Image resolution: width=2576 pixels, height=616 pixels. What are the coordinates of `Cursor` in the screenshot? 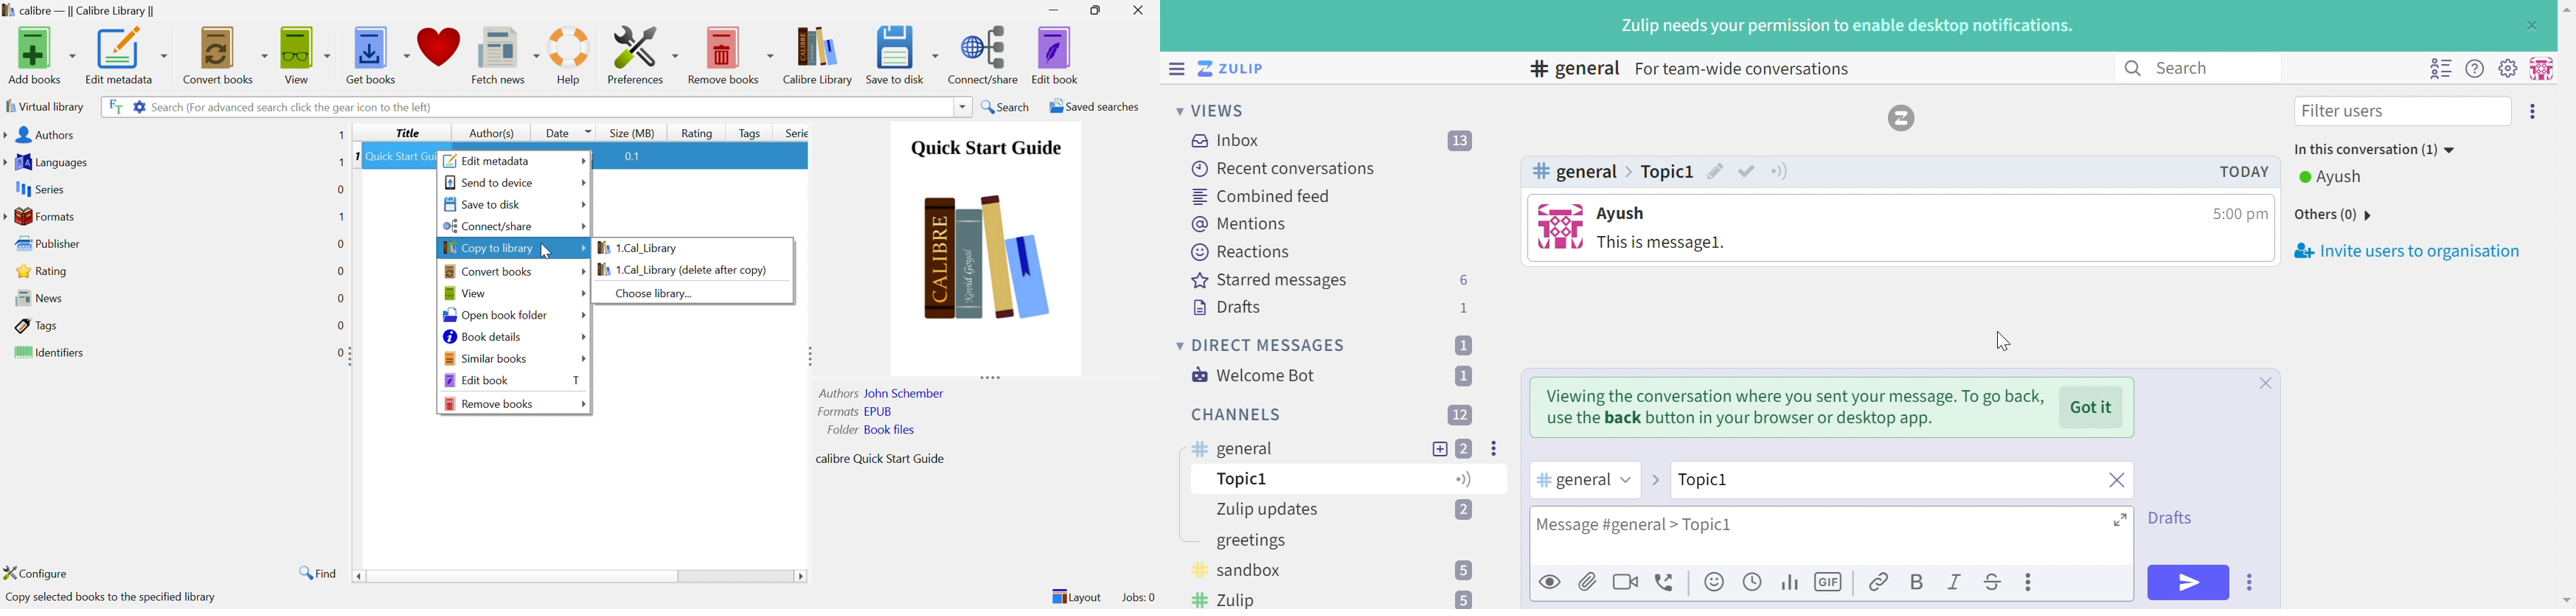 It's located at (549, 251).